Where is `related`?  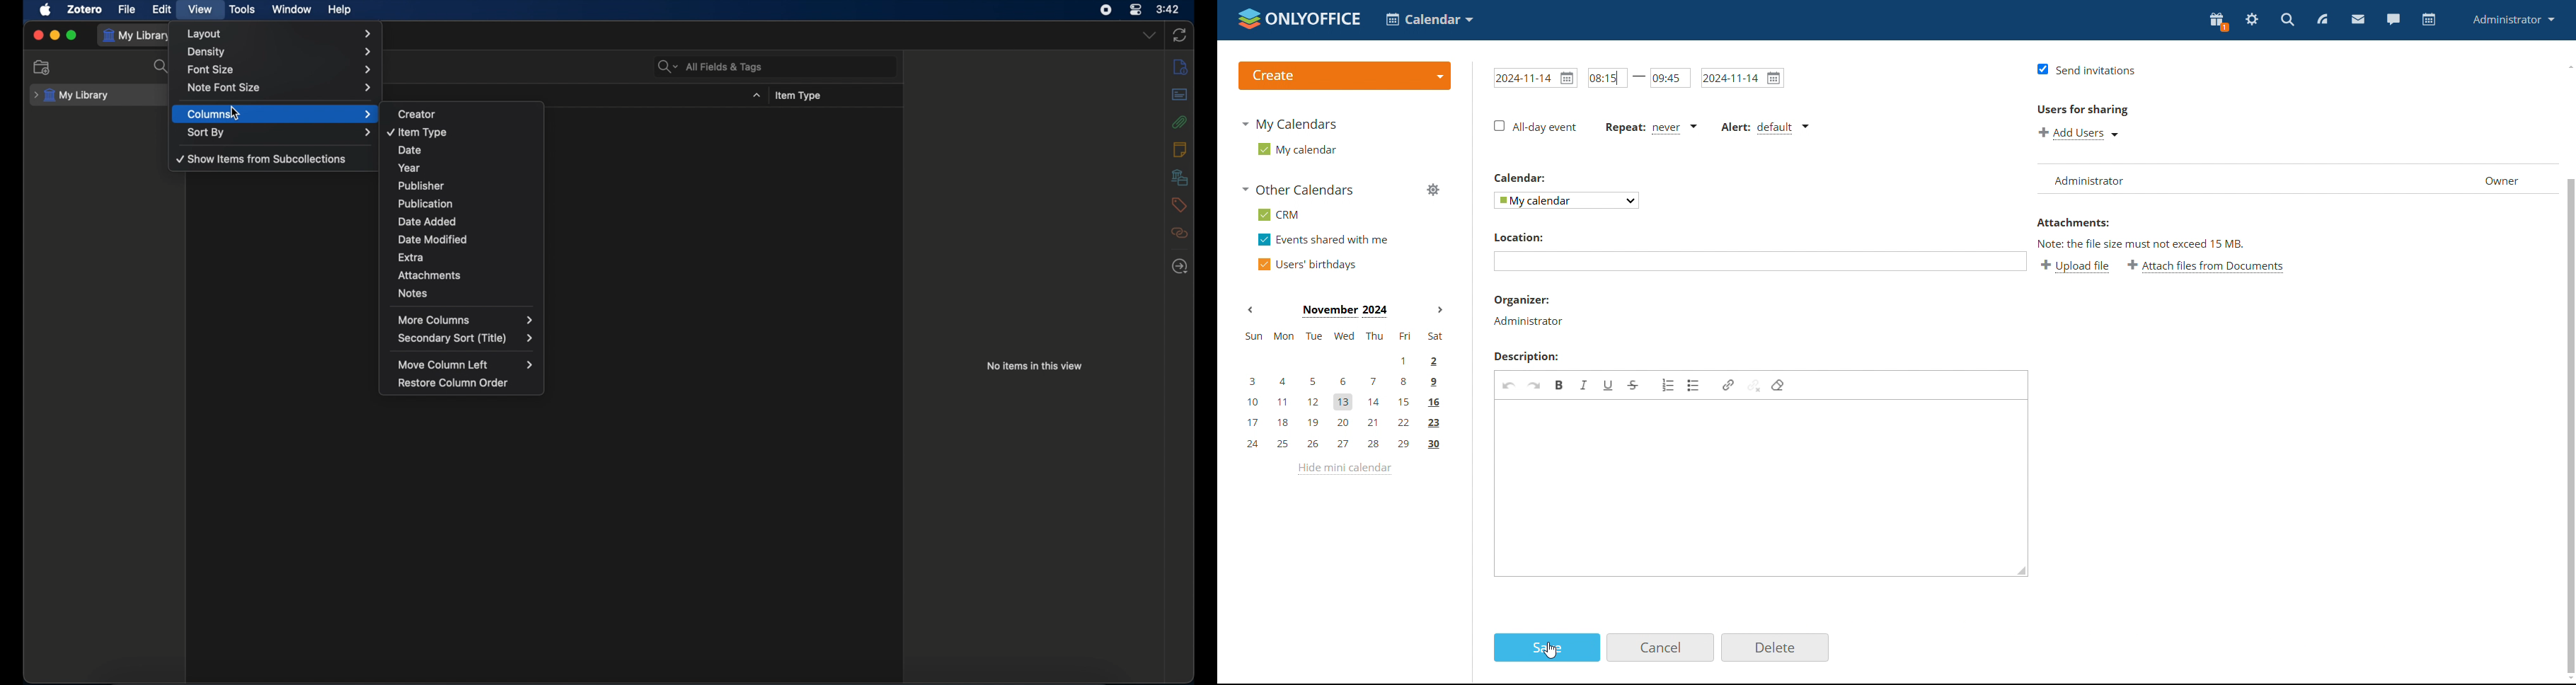
related is located at coordinates (1179, 233).